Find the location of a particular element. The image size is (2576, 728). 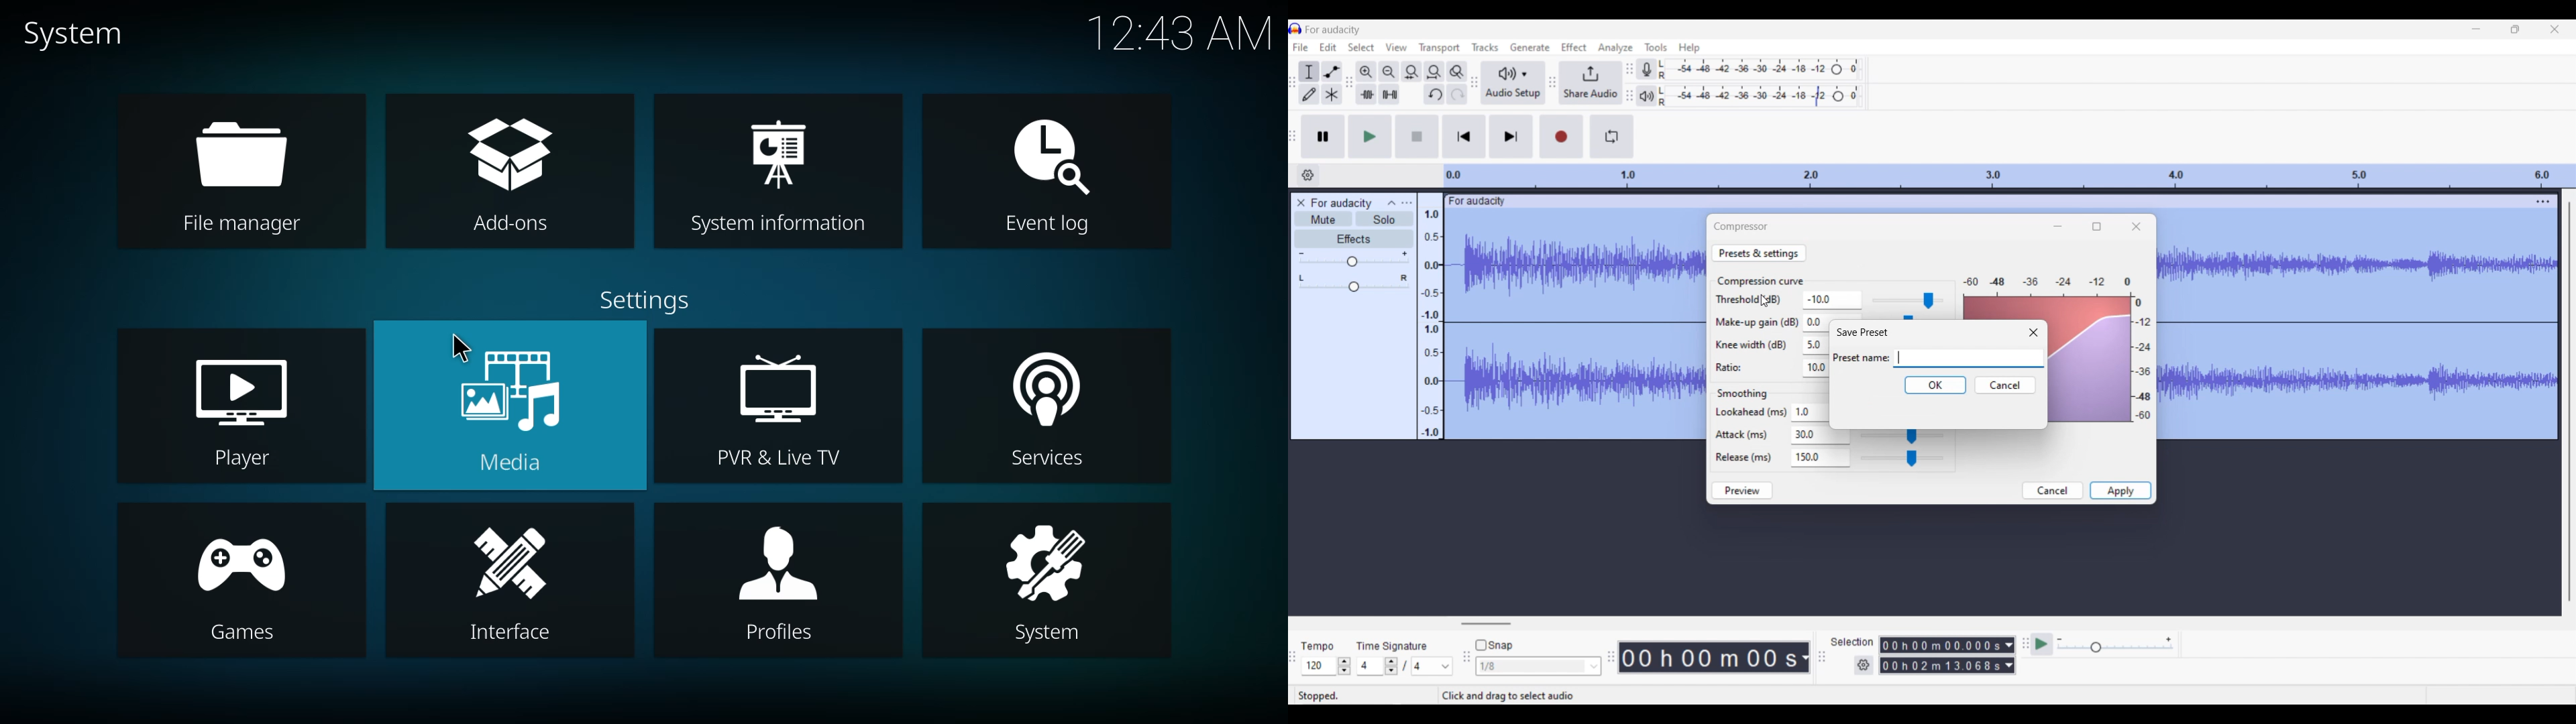

settings is located at coordinates (653, 304).